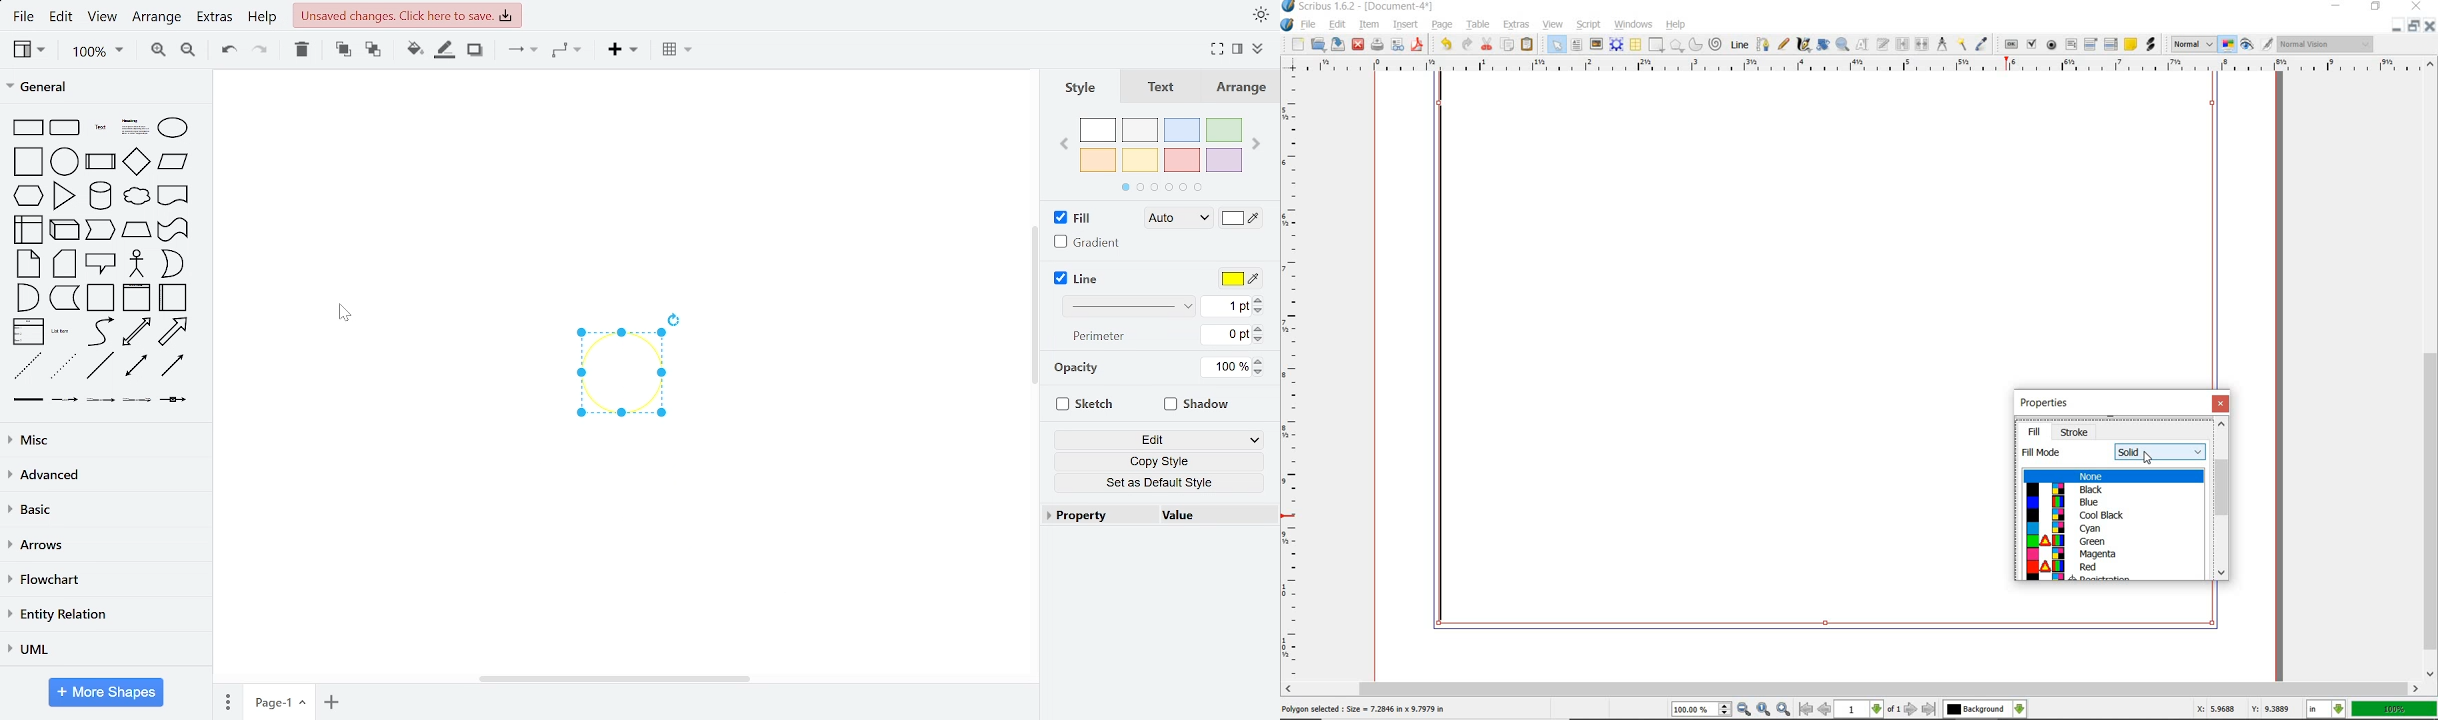 Image resolution: width=2464 pixels, height=728 pixels. Describe the element at coordinates (105, 692) in the screenshot. I see `more shapes` at that location.